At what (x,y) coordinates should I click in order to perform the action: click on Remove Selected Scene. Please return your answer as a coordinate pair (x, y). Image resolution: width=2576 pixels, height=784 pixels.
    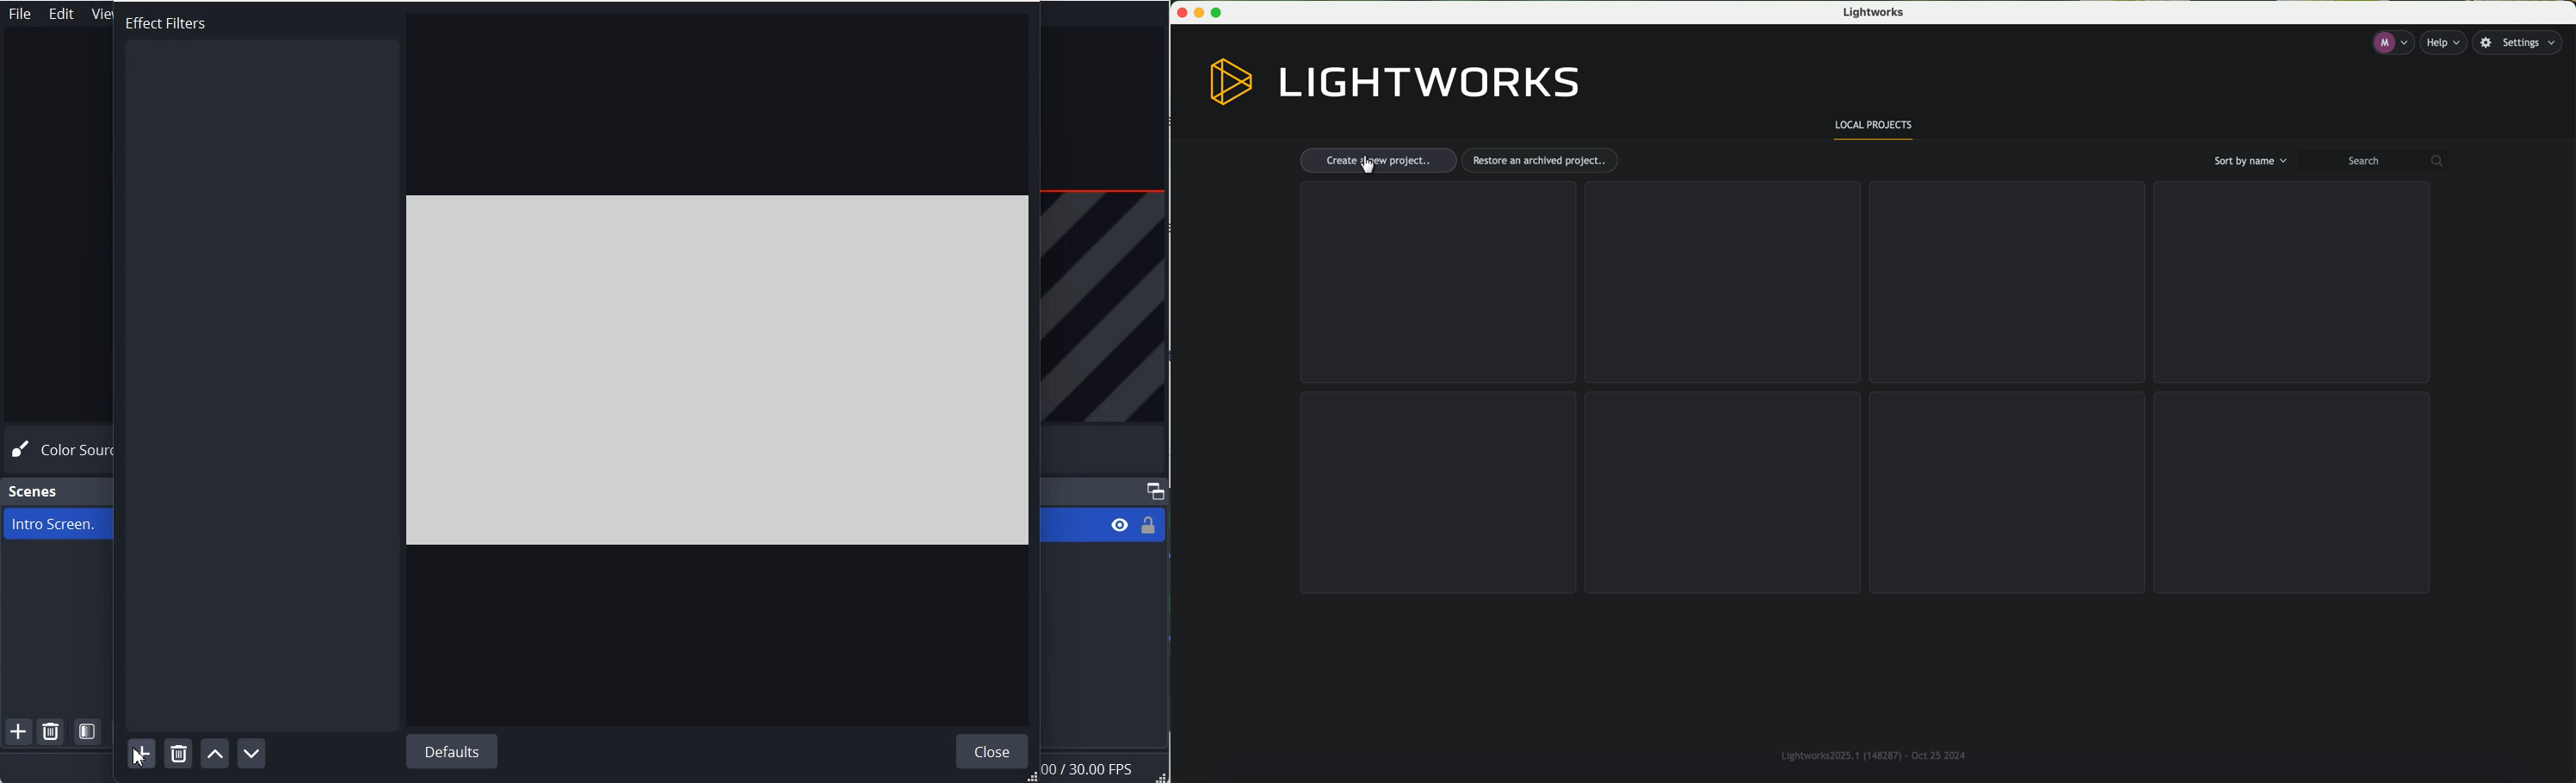
    Looking at the image, I should click on (53, 733).